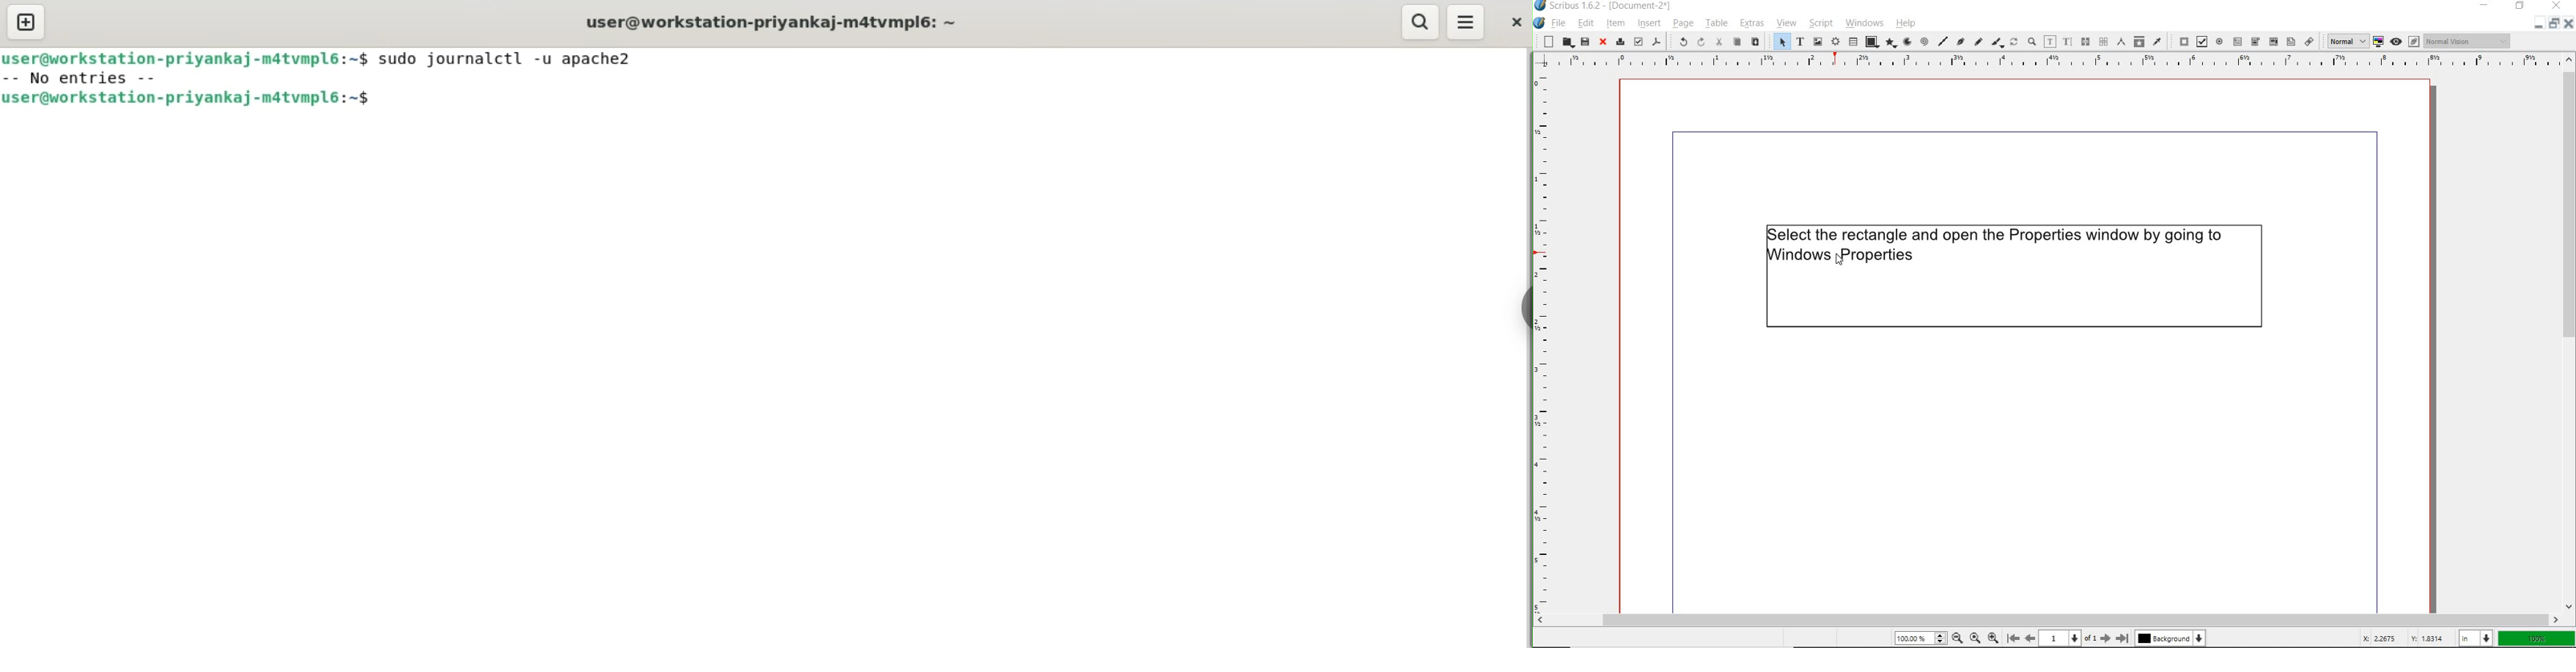  What do you see at coordinates (2553, 25) in the screenshot?
I see `restore` at bounding box center [2553, 25].